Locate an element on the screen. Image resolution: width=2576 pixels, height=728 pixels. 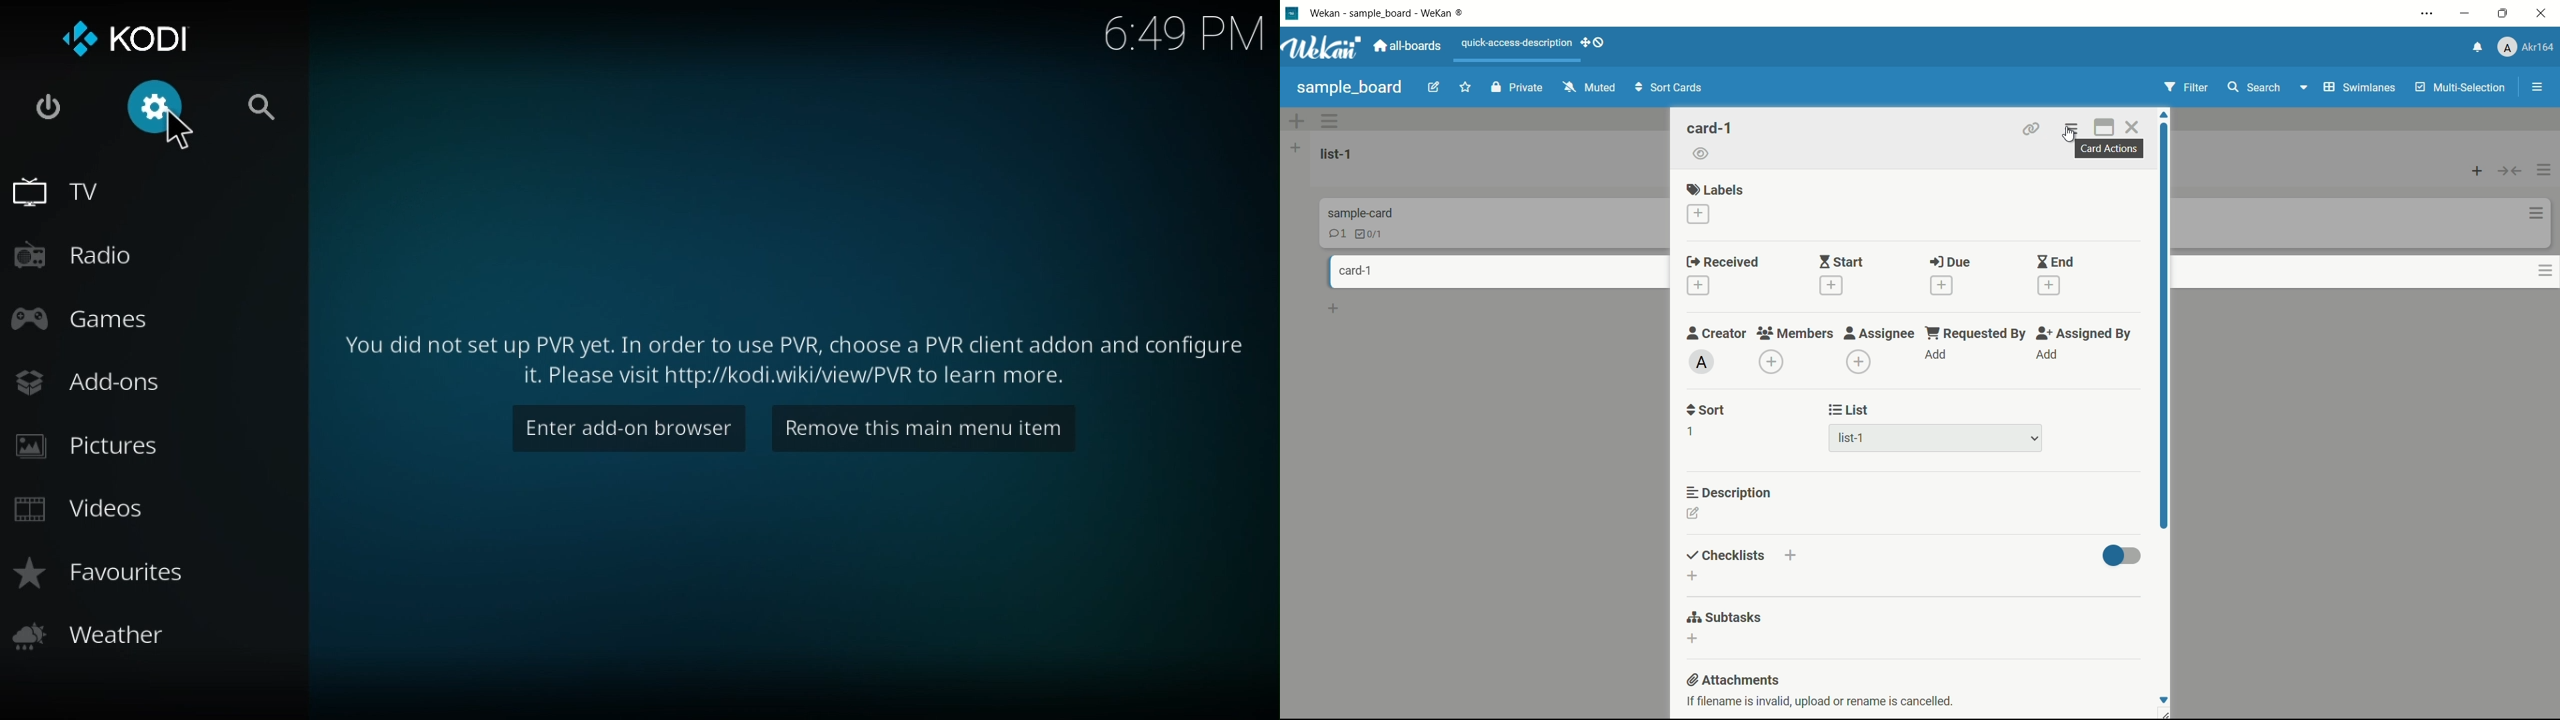
multi-selection is located at coordinates (2457, 87).